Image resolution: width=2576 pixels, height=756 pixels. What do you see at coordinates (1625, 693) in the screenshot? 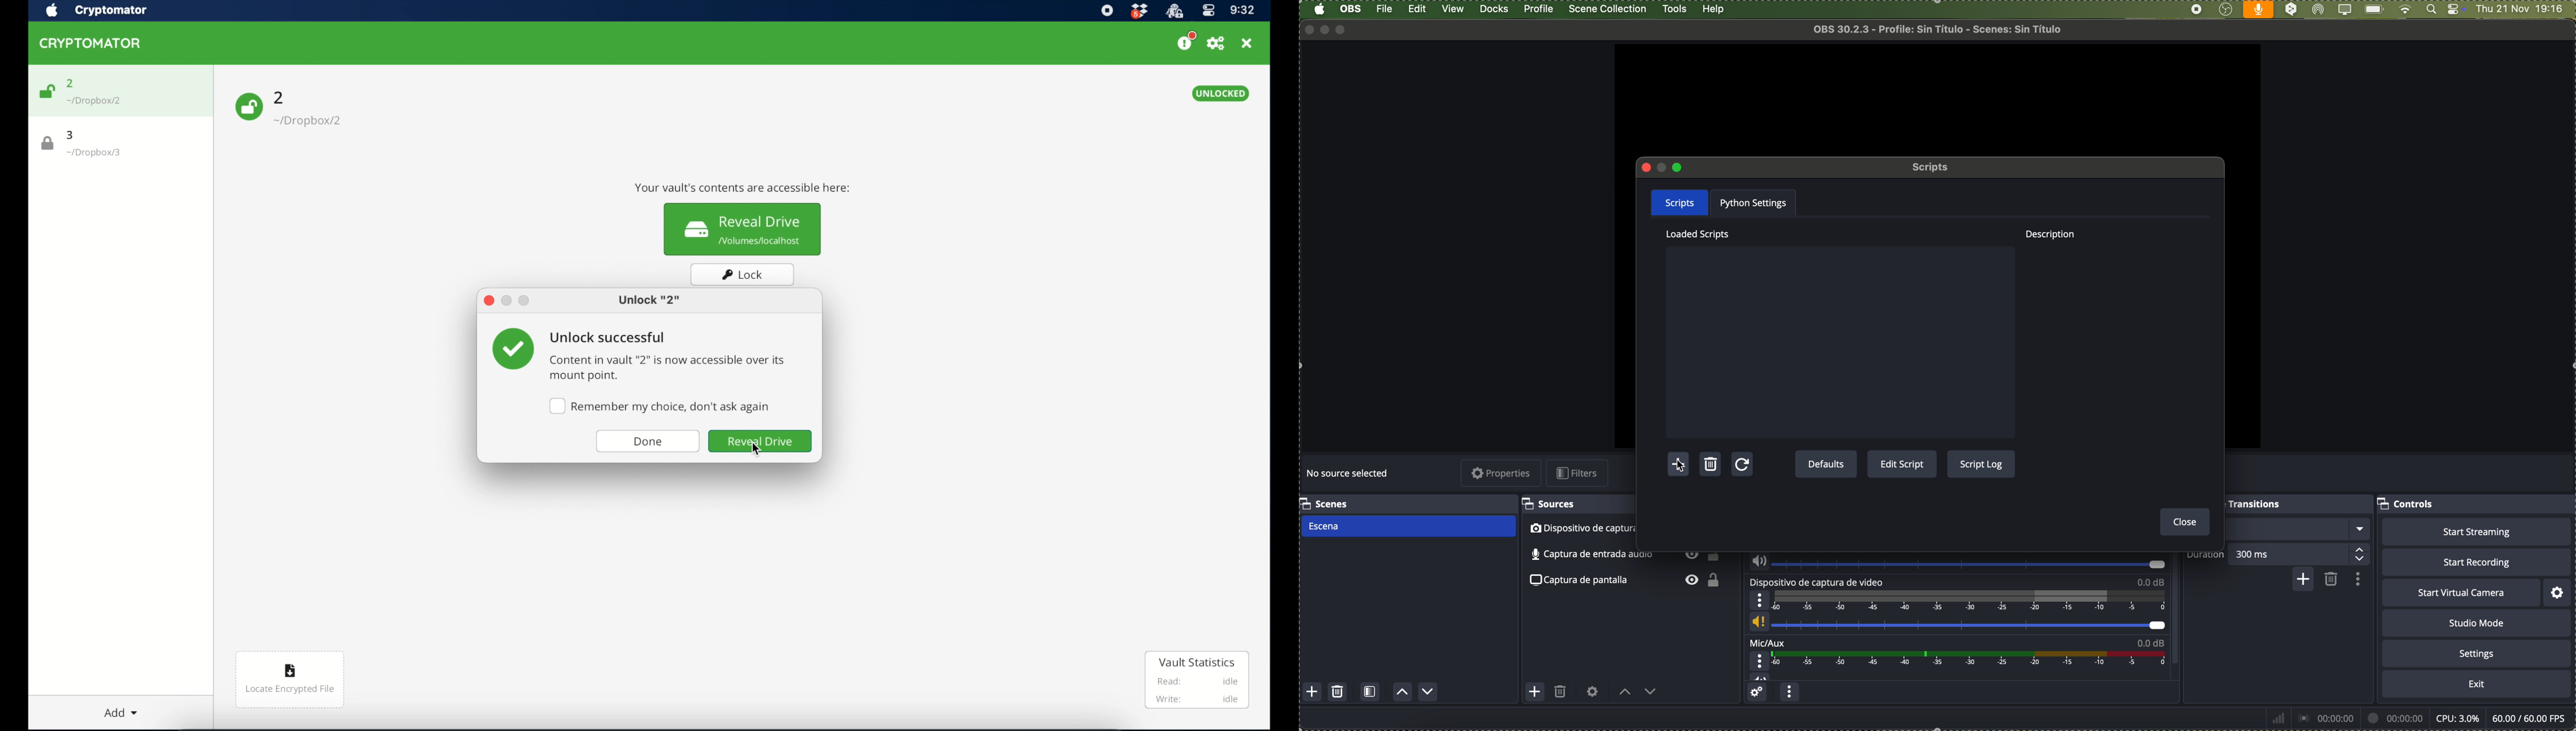
I see `move source up` at bounding box center [1625, 693].